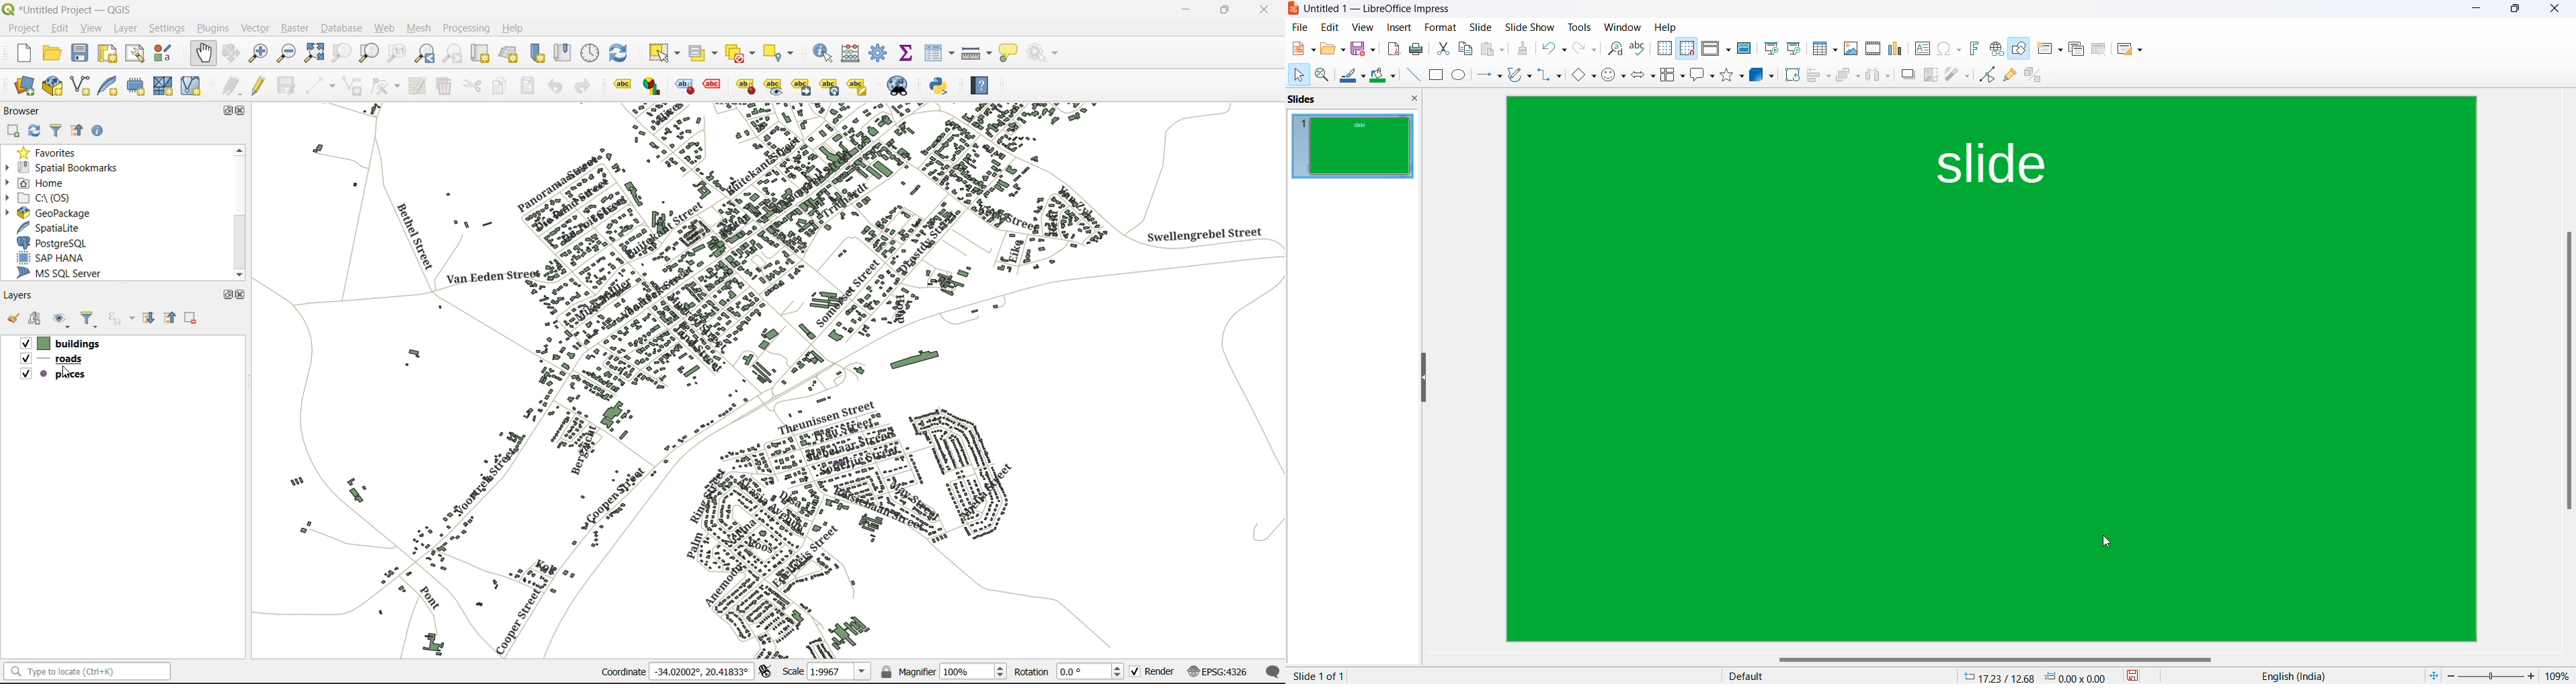 The height and width of the screenshot is (700, 2576). Describe the element at coordinates (1520, 76) in the screenshot. I see `curve and polygons` at that location.